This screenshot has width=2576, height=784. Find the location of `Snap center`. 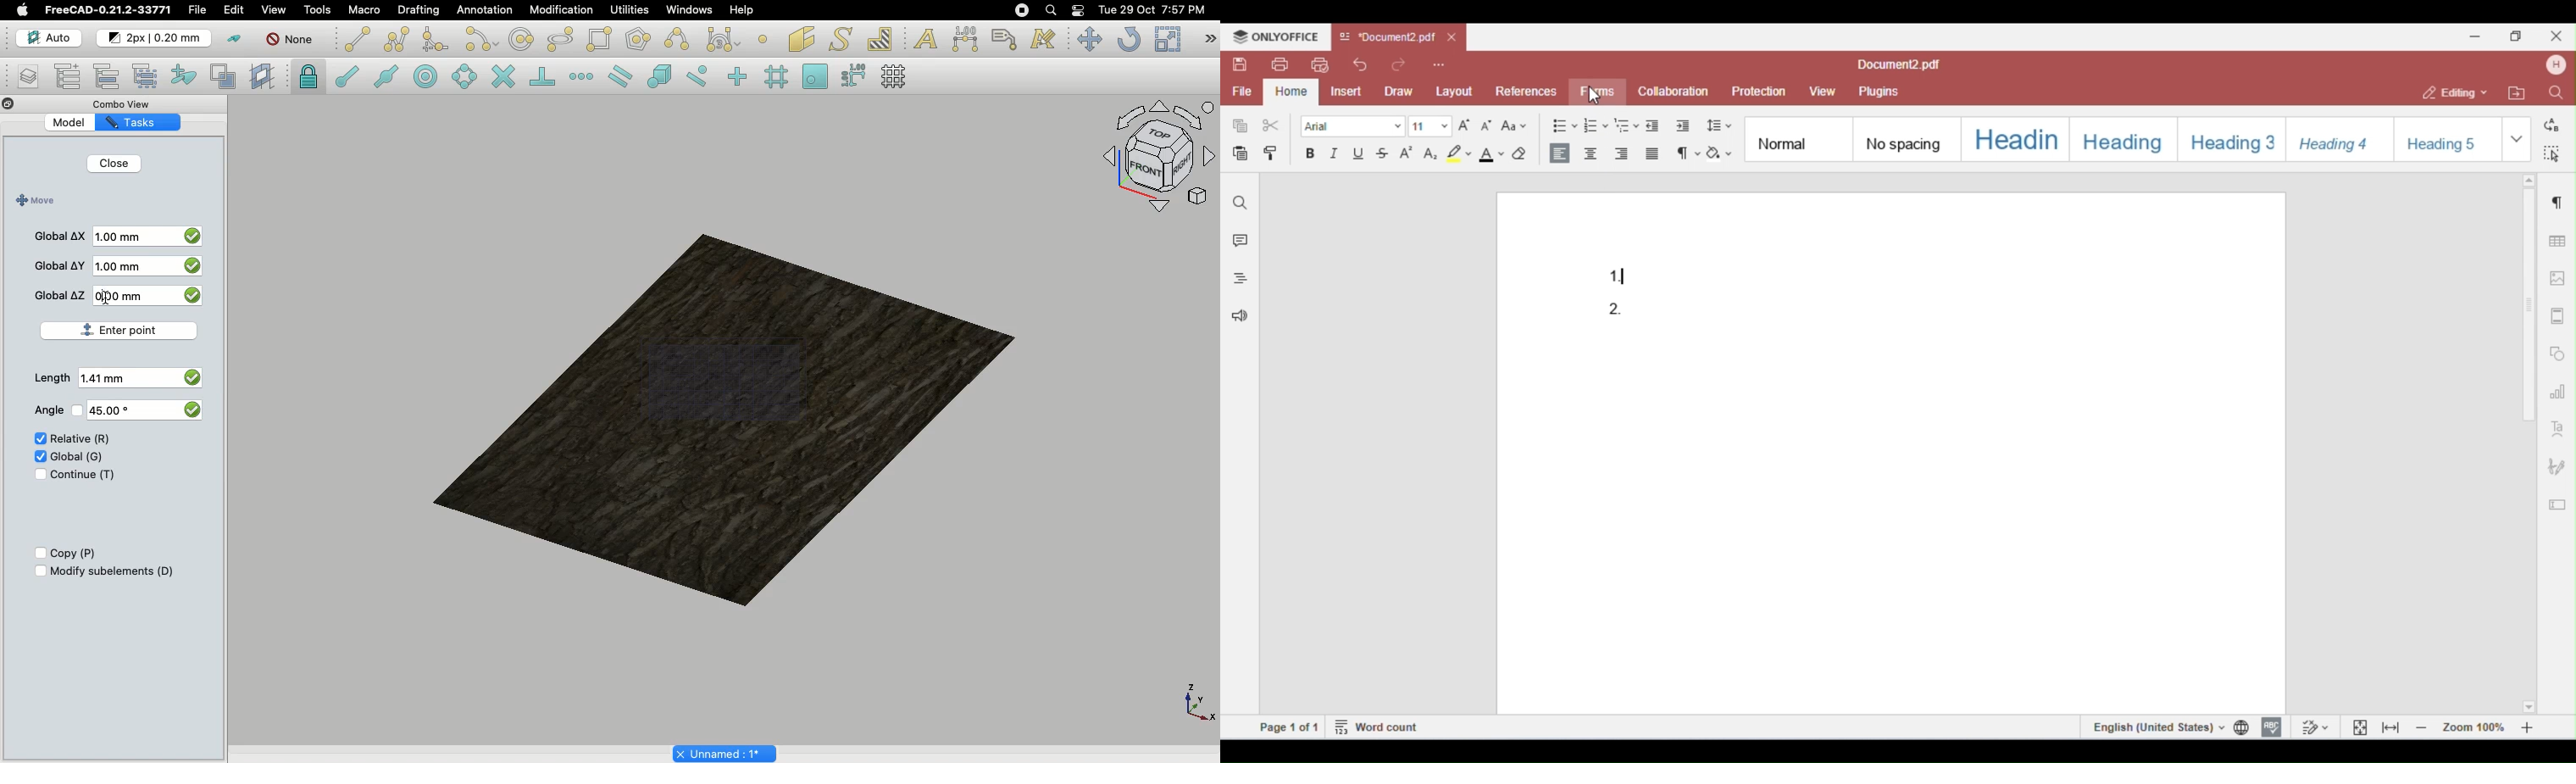

Snap center is located at coordinates (430, 75).